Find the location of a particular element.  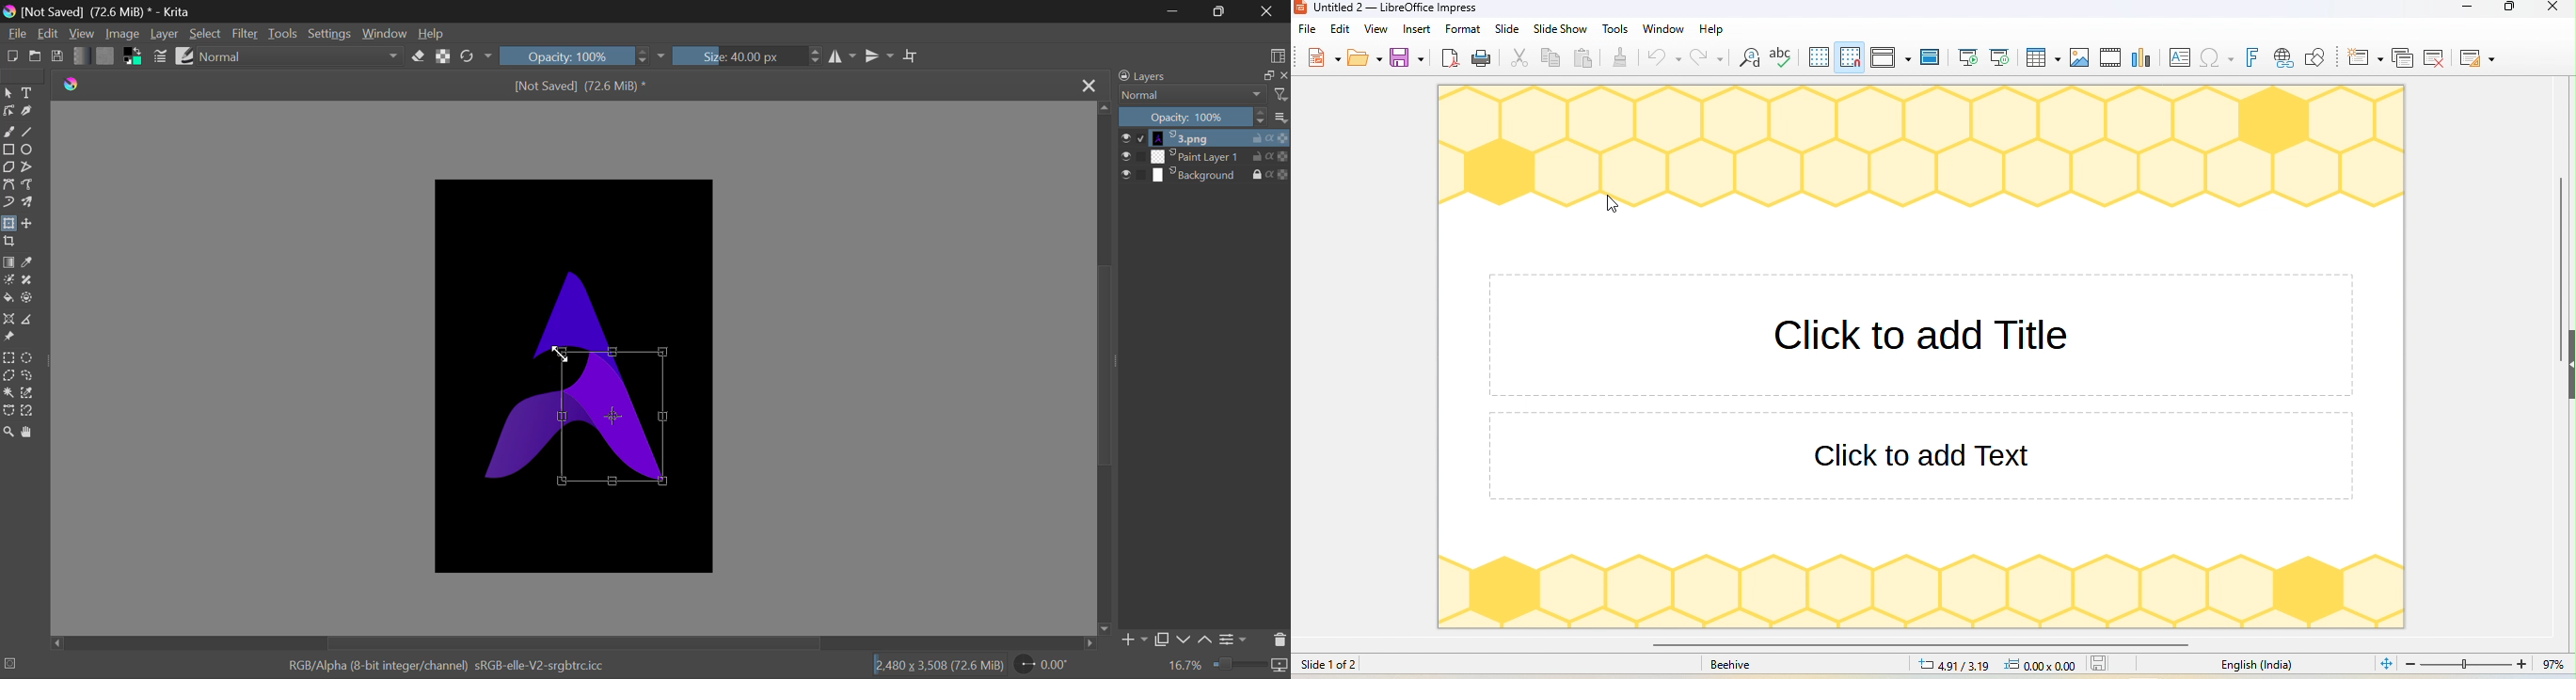

Layer is located at coordinates (165, 34).